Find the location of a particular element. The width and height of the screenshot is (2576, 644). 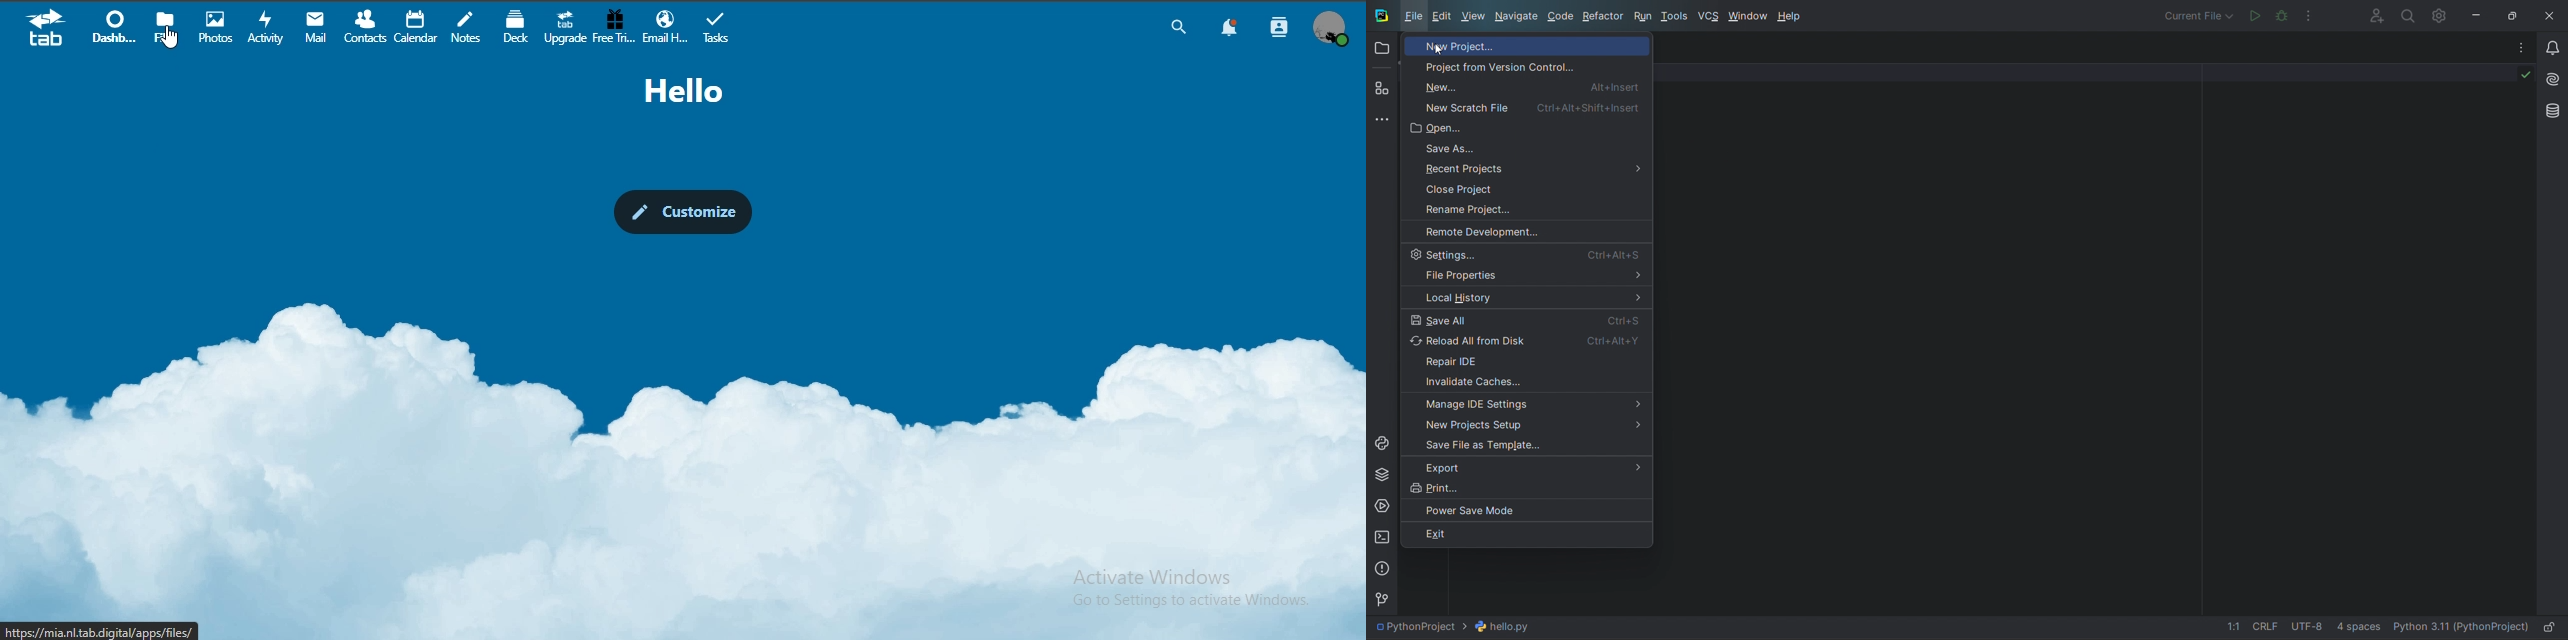

view profile is located at coordinates (1334, 27).